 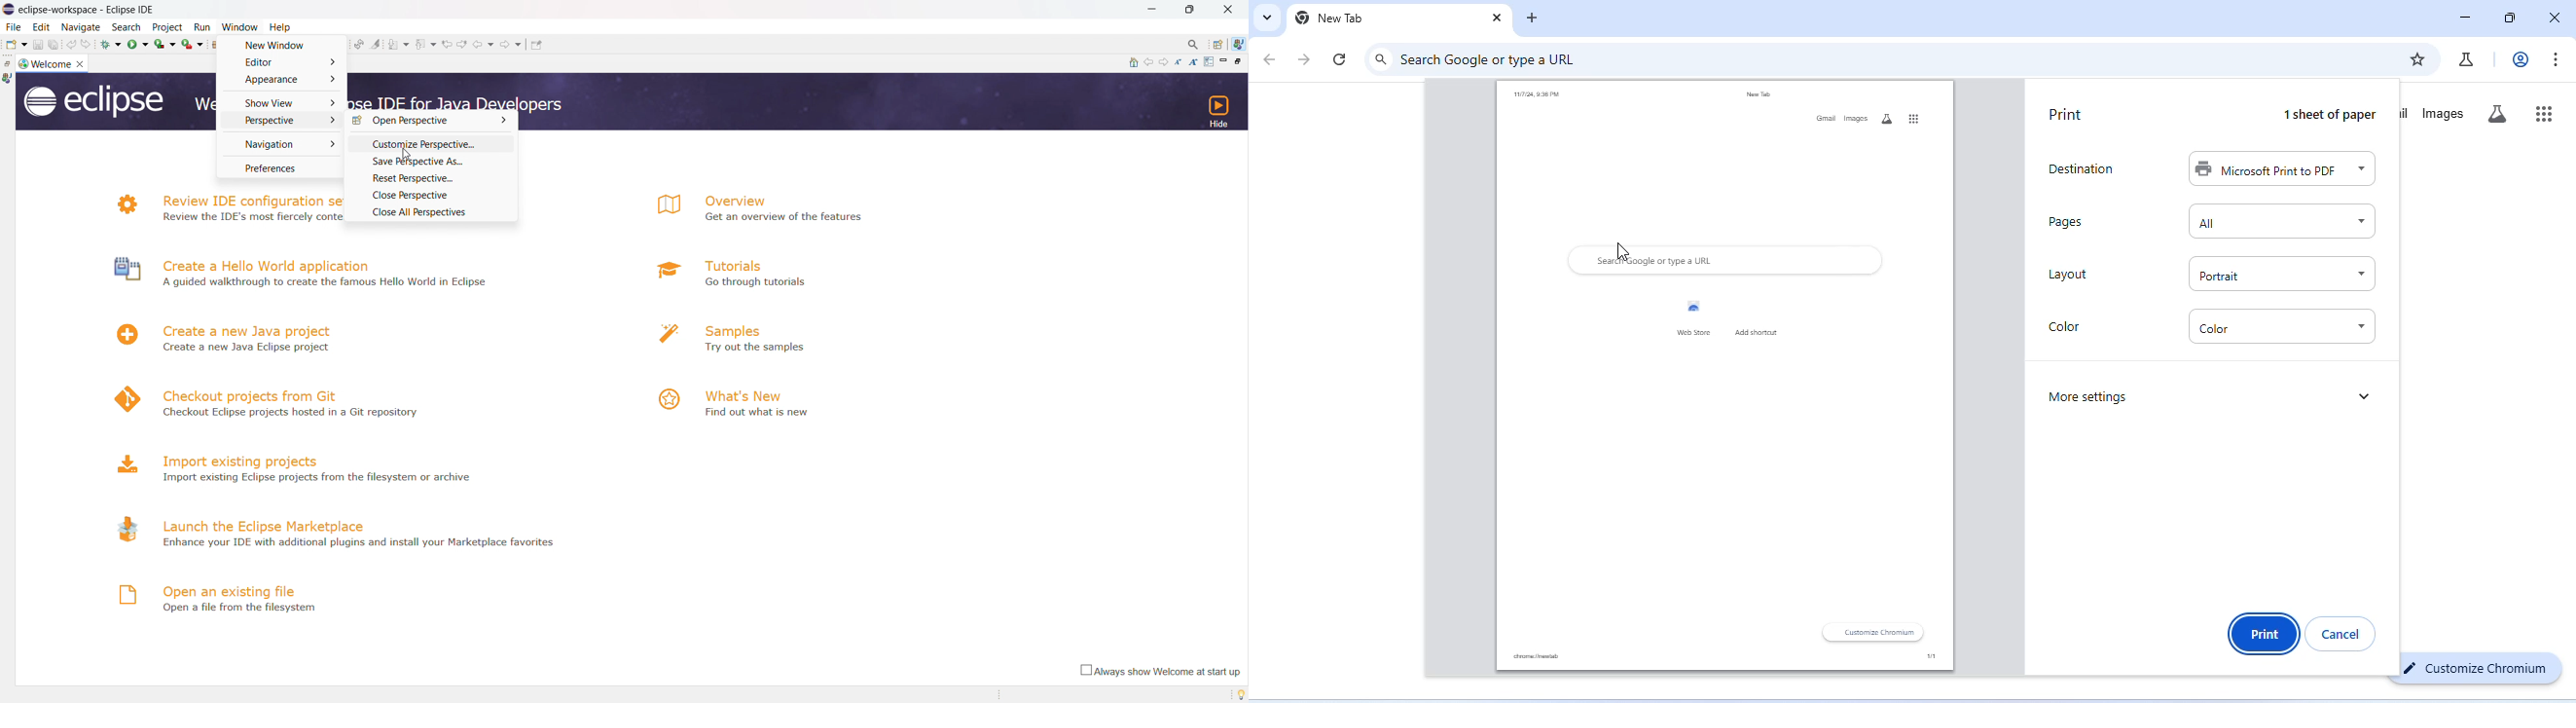 What do you see at coordinates (249, 330) in the screenshot?
I see `create a new java project` at bounding box center [249, 330].